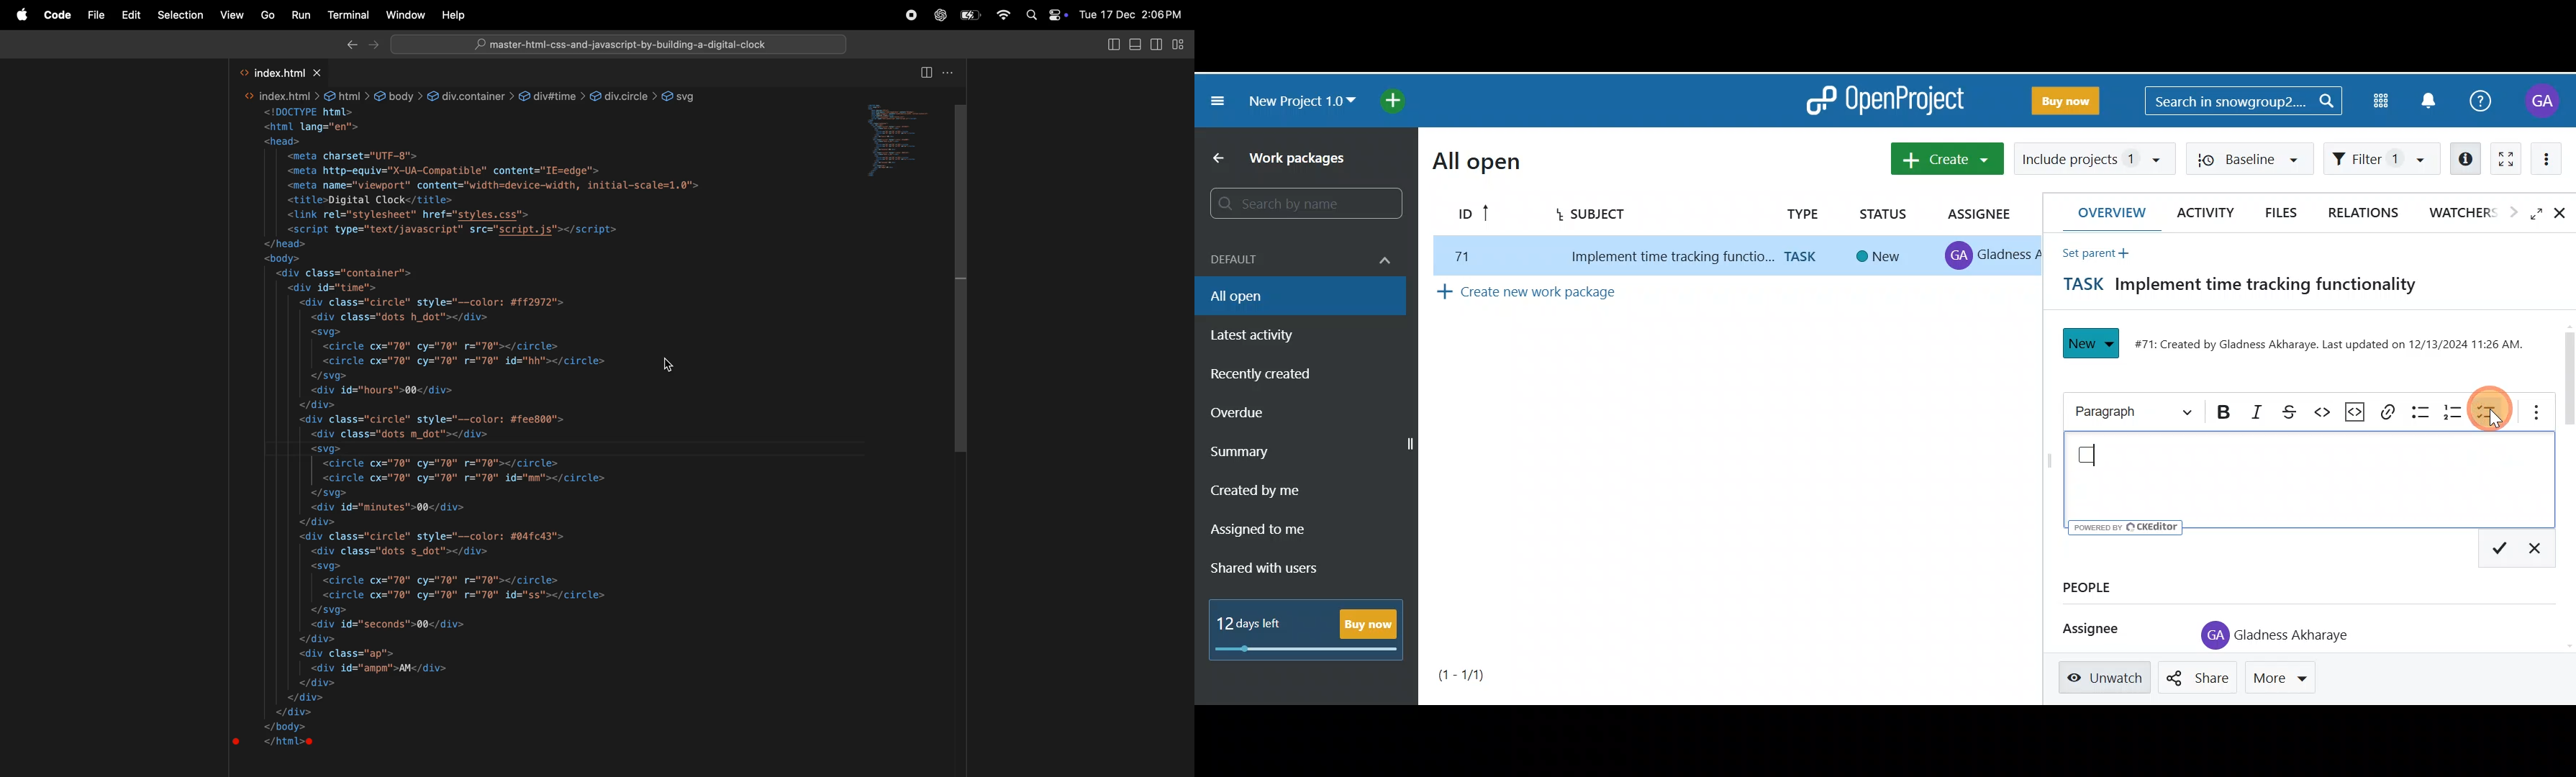  What do you see at coordinates (2132, 410) in the screenshot?
I see `Heading` at bounding box center [2132, 410].